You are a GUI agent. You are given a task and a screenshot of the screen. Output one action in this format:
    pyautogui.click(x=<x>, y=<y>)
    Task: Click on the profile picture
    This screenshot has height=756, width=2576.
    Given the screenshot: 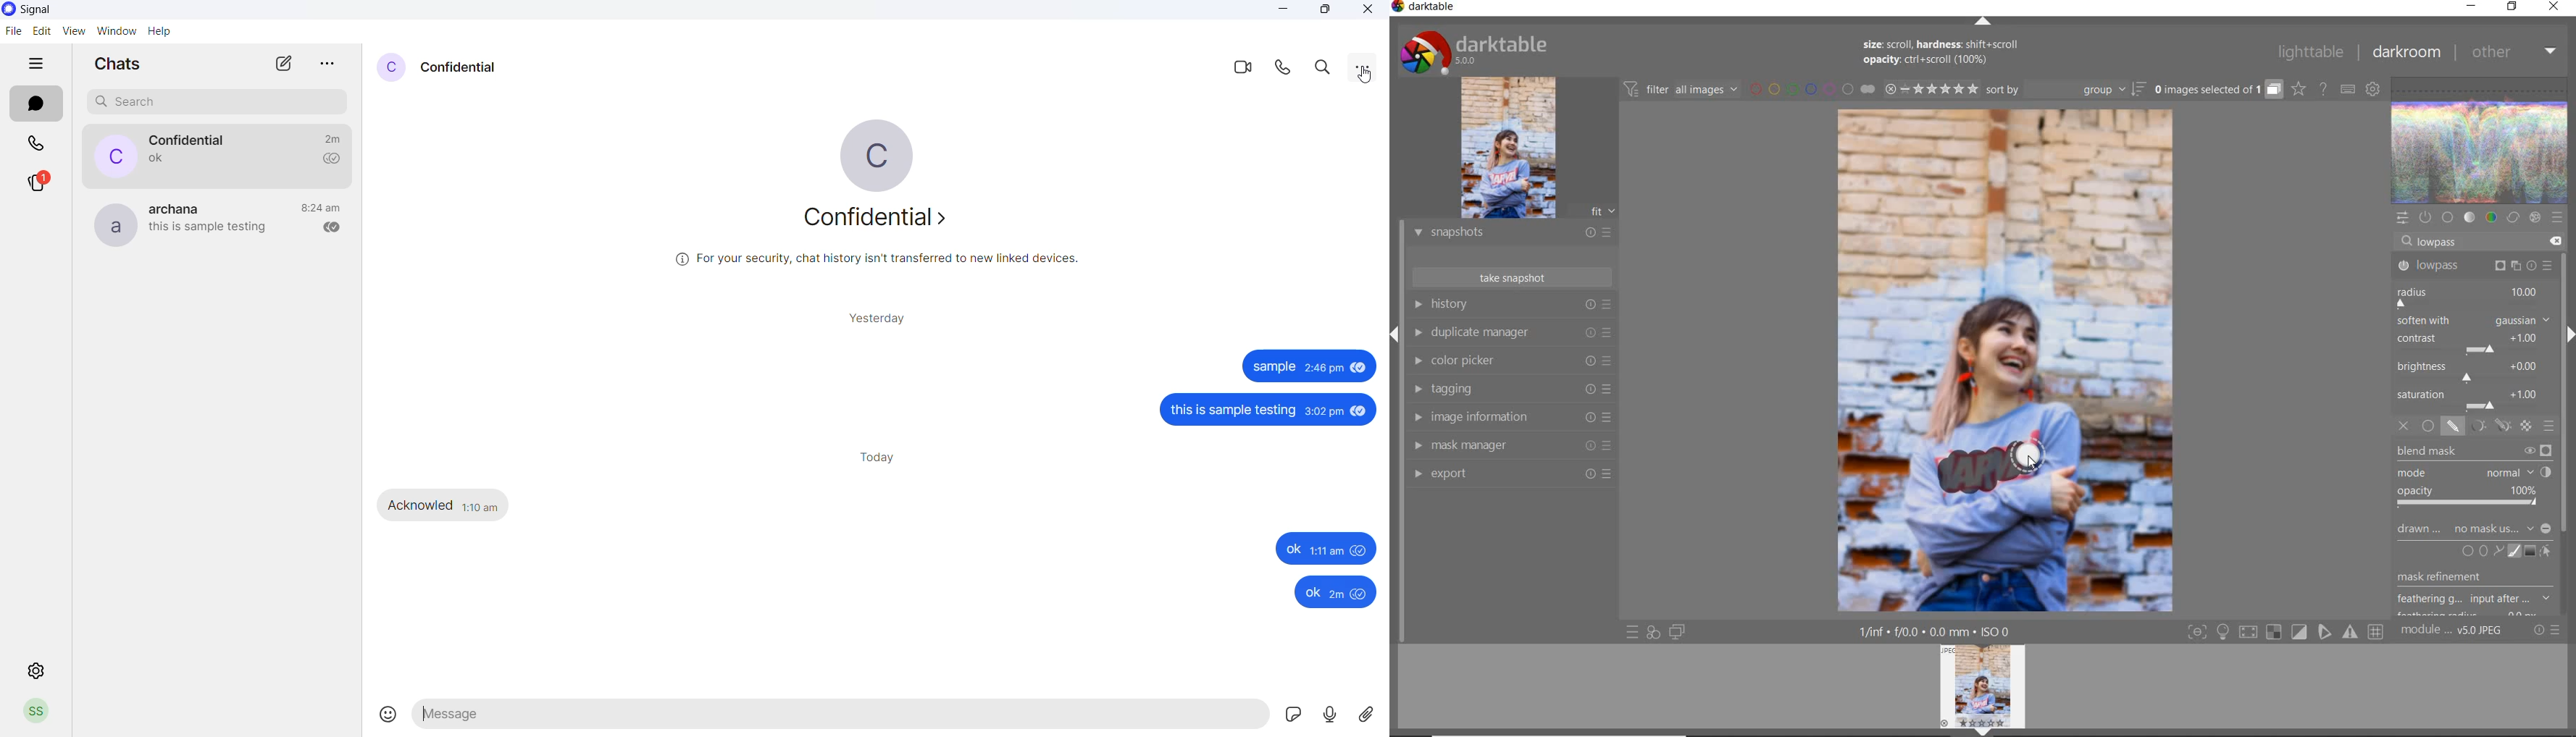 What is the action you would take?
    pyautogui.click(x=887, y=153)
    